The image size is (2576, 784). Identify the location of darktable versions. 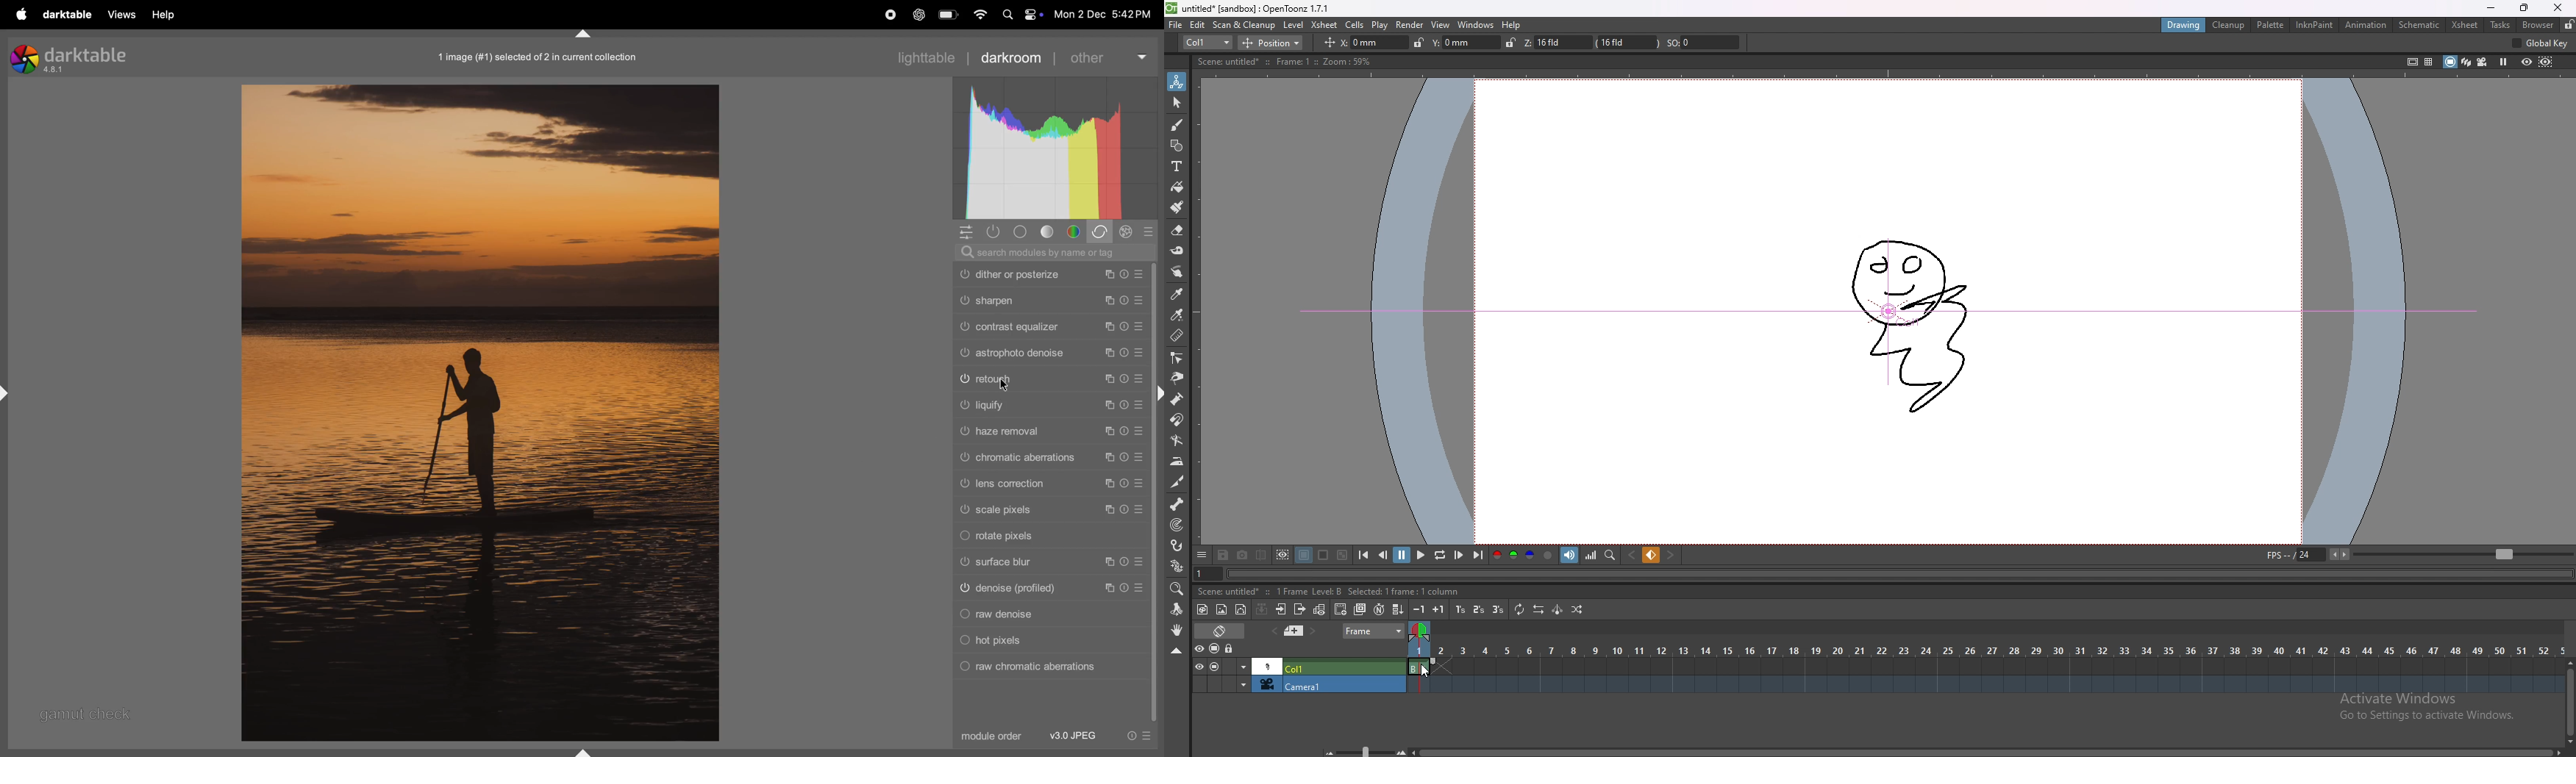
(73, 58).